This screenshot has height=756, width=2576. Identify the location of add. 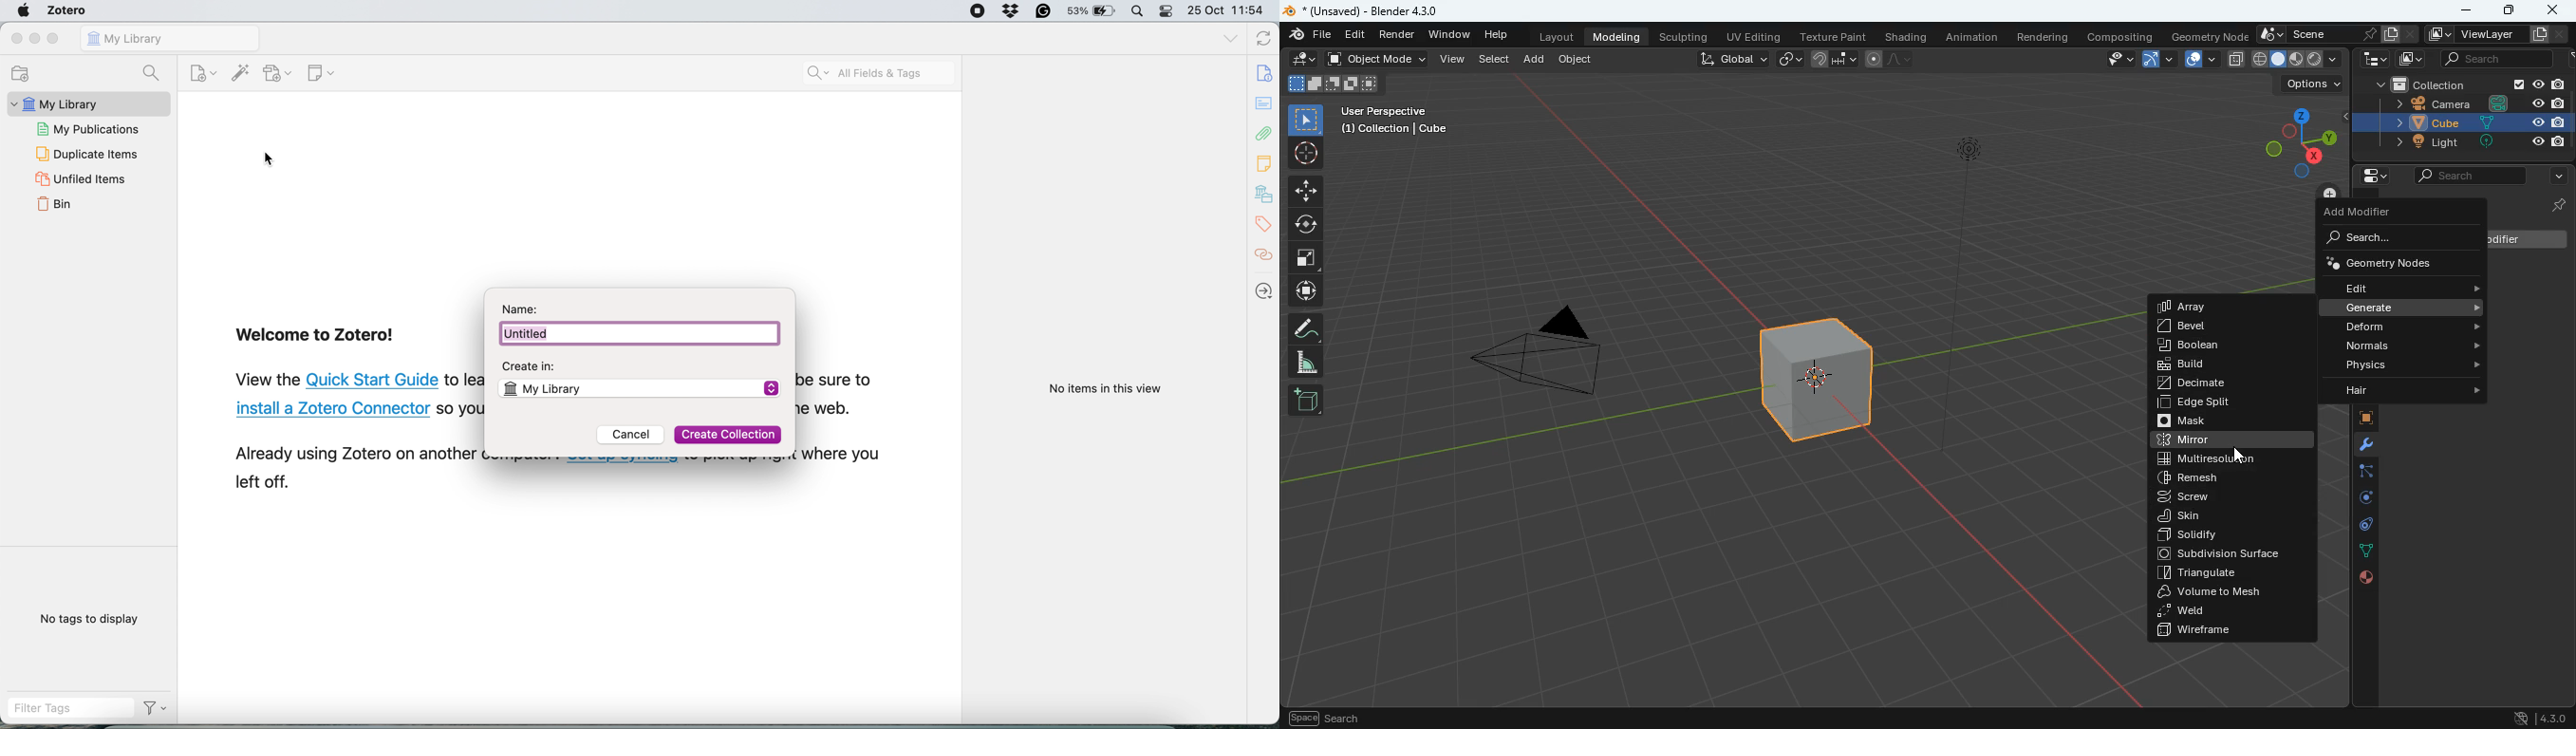
(1535, 60).